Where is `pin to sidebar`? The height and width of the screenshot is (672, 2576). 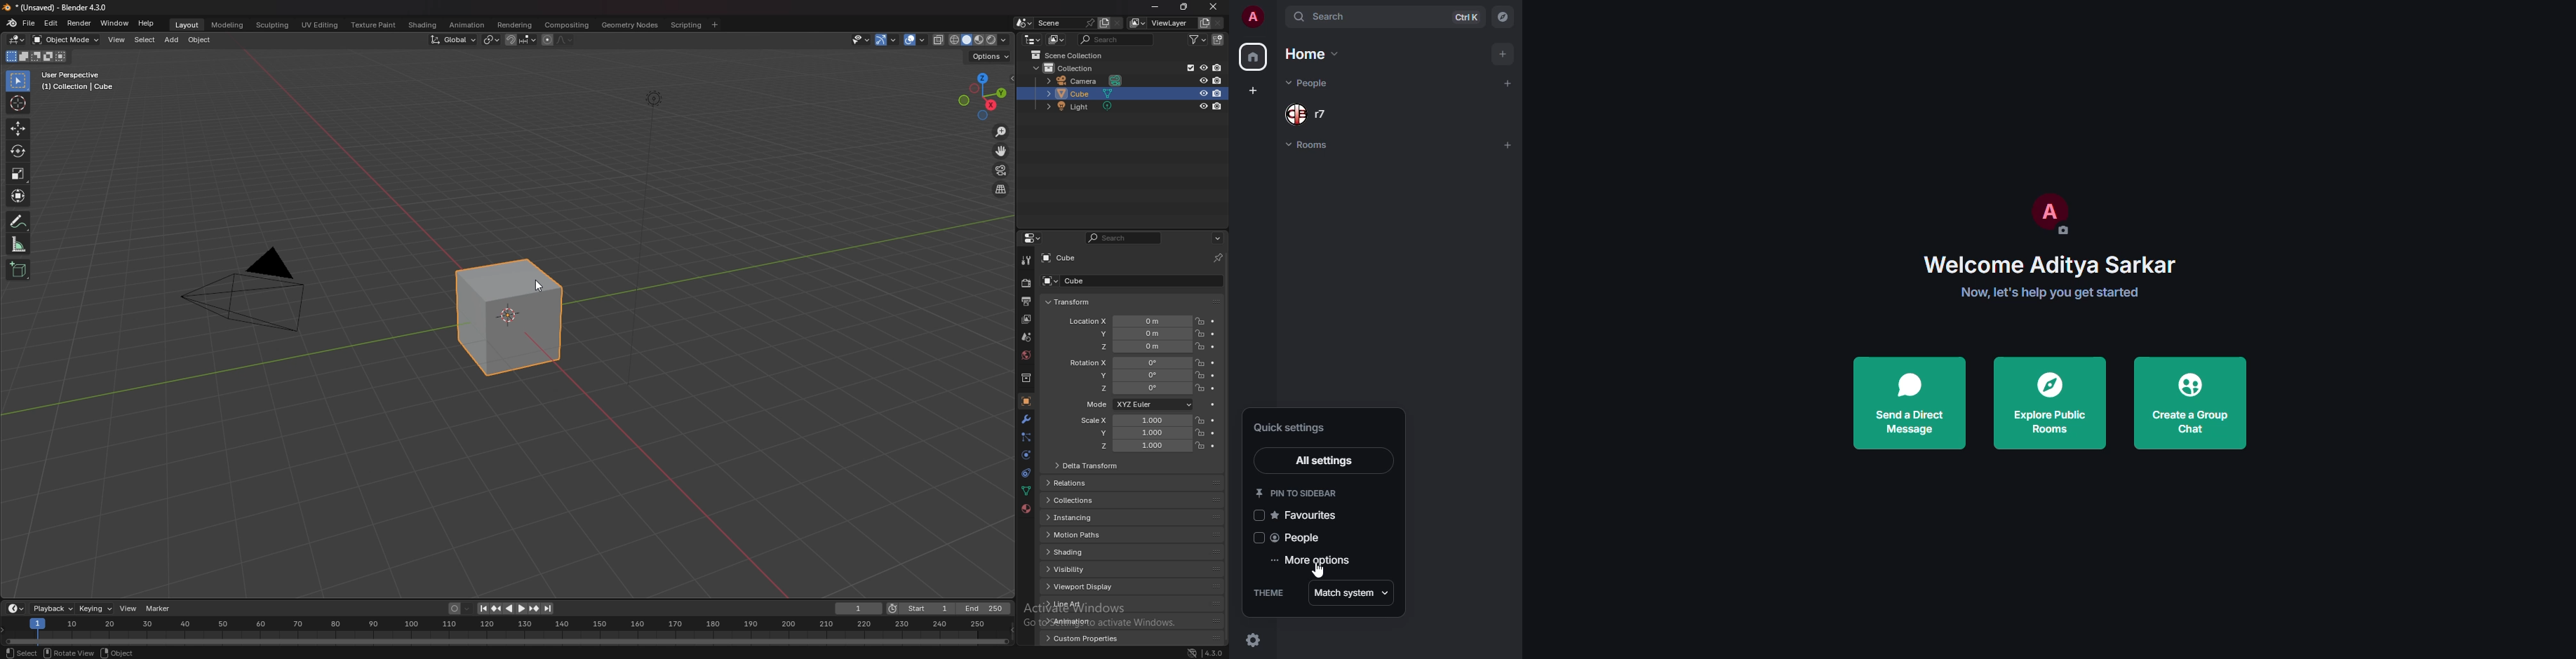
pin to sidebar is located at coordinates (1294, 493).